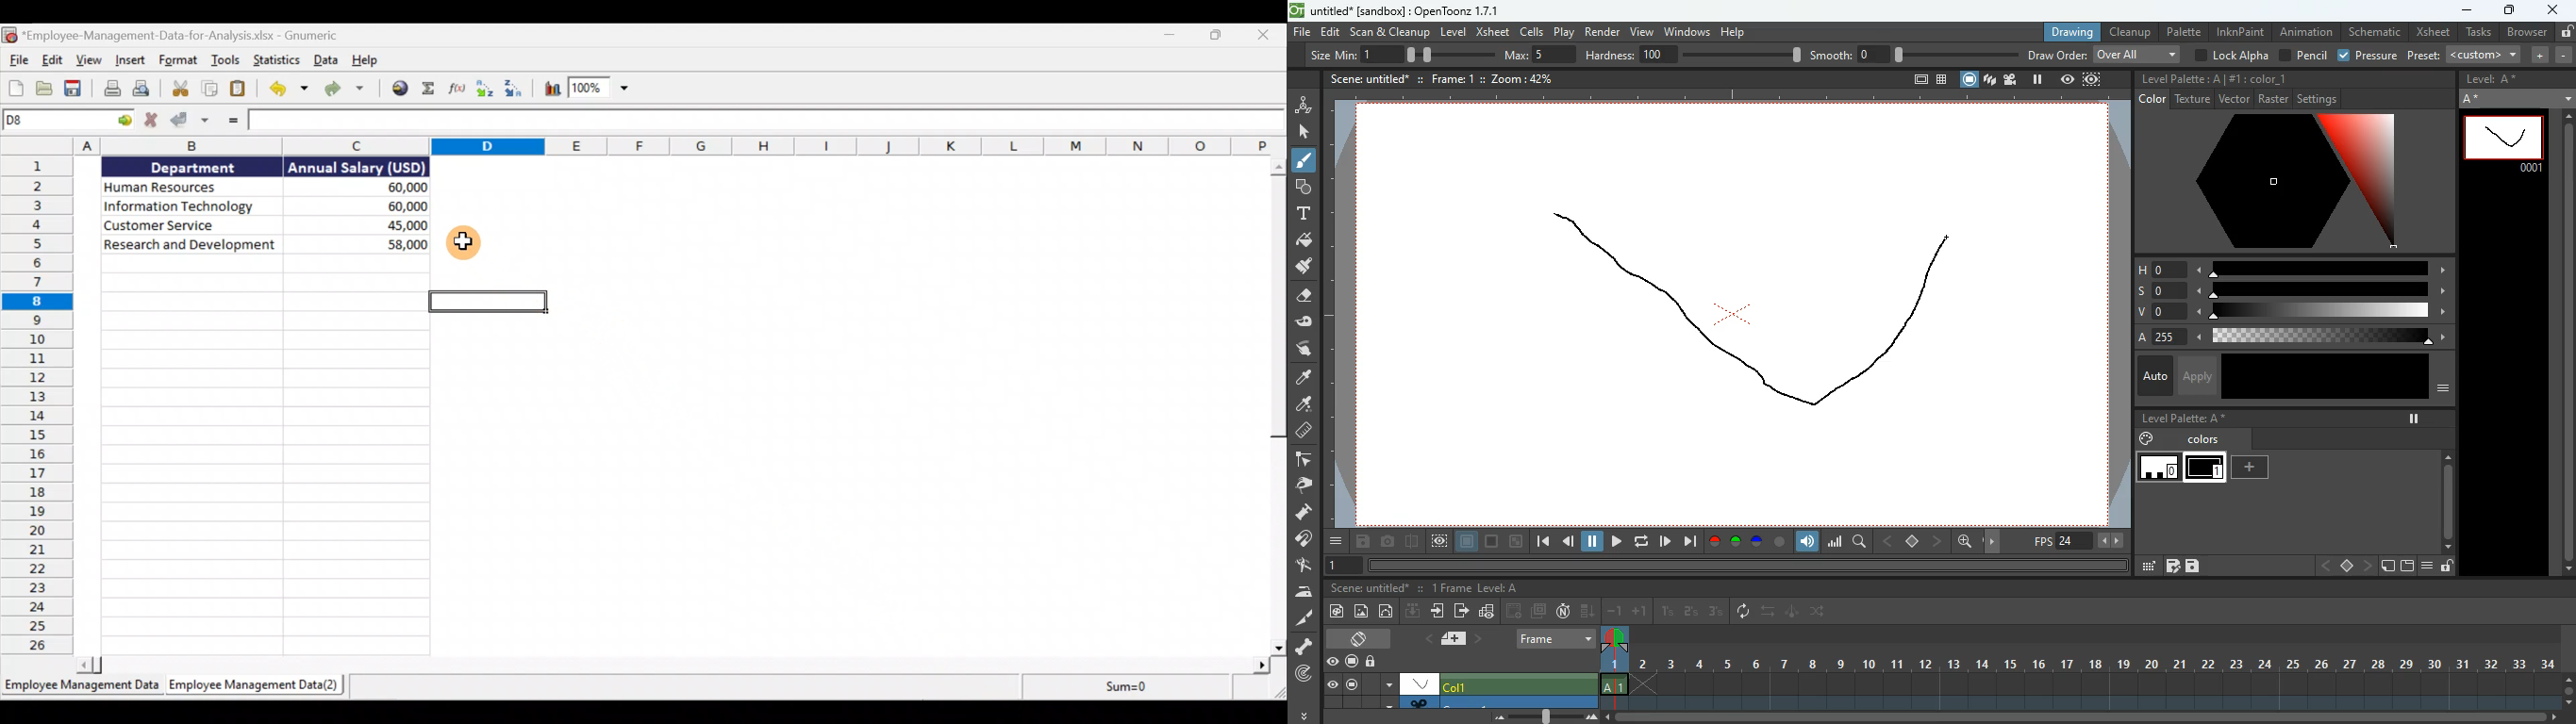 Image resolution: width=2576 pixels, height=728 pixels. I want to click on Rows, so click(36, 406).